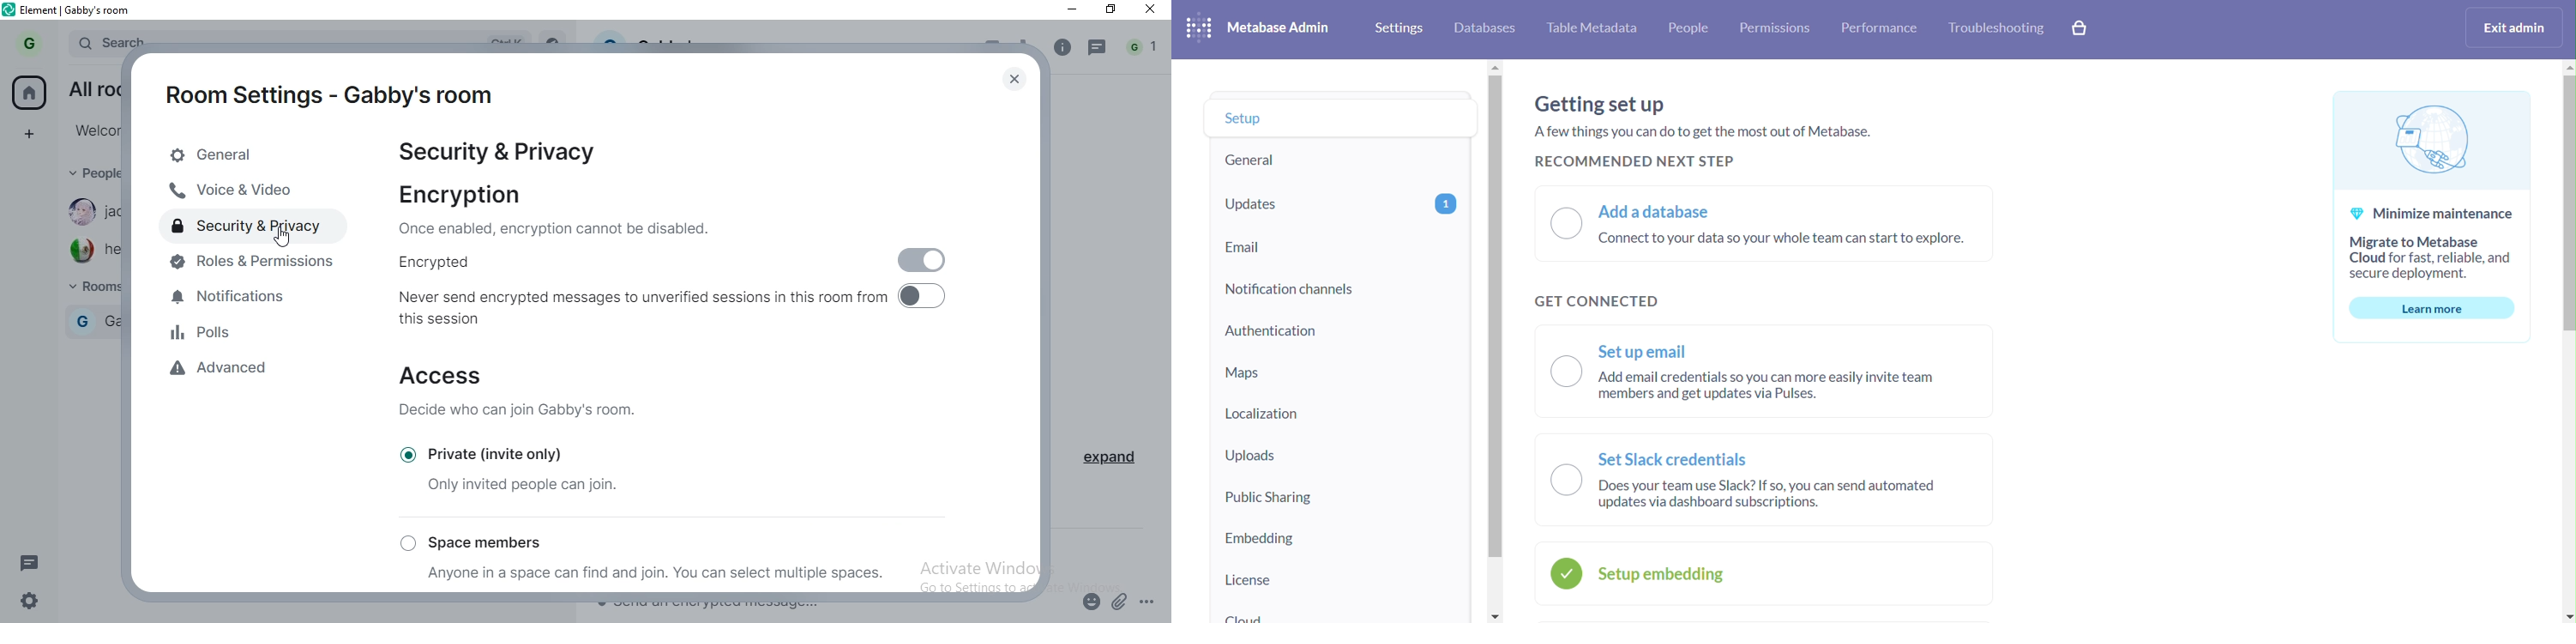 This screenshot has height=644, width=2576. Describe the element at coordinates (28, 132) in the screenshot. I see `add spaces` at that location.